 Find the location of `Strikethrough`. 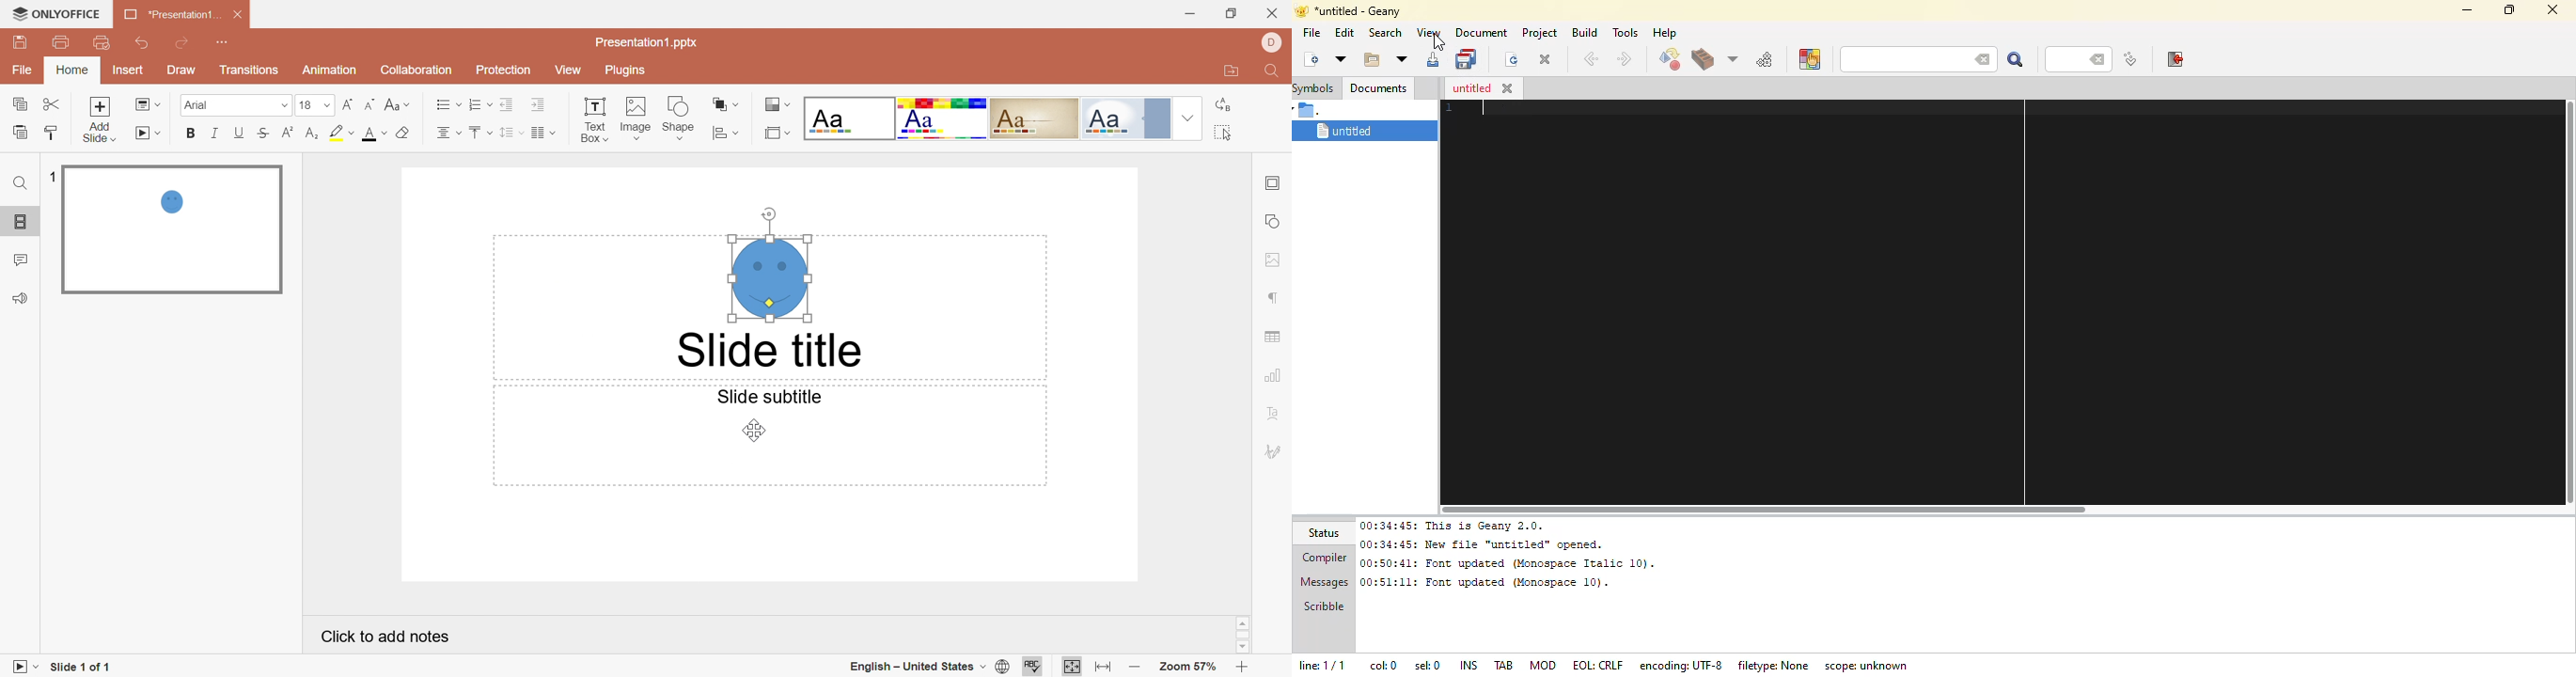

Strikethrough is located at coordinates (262, 133).